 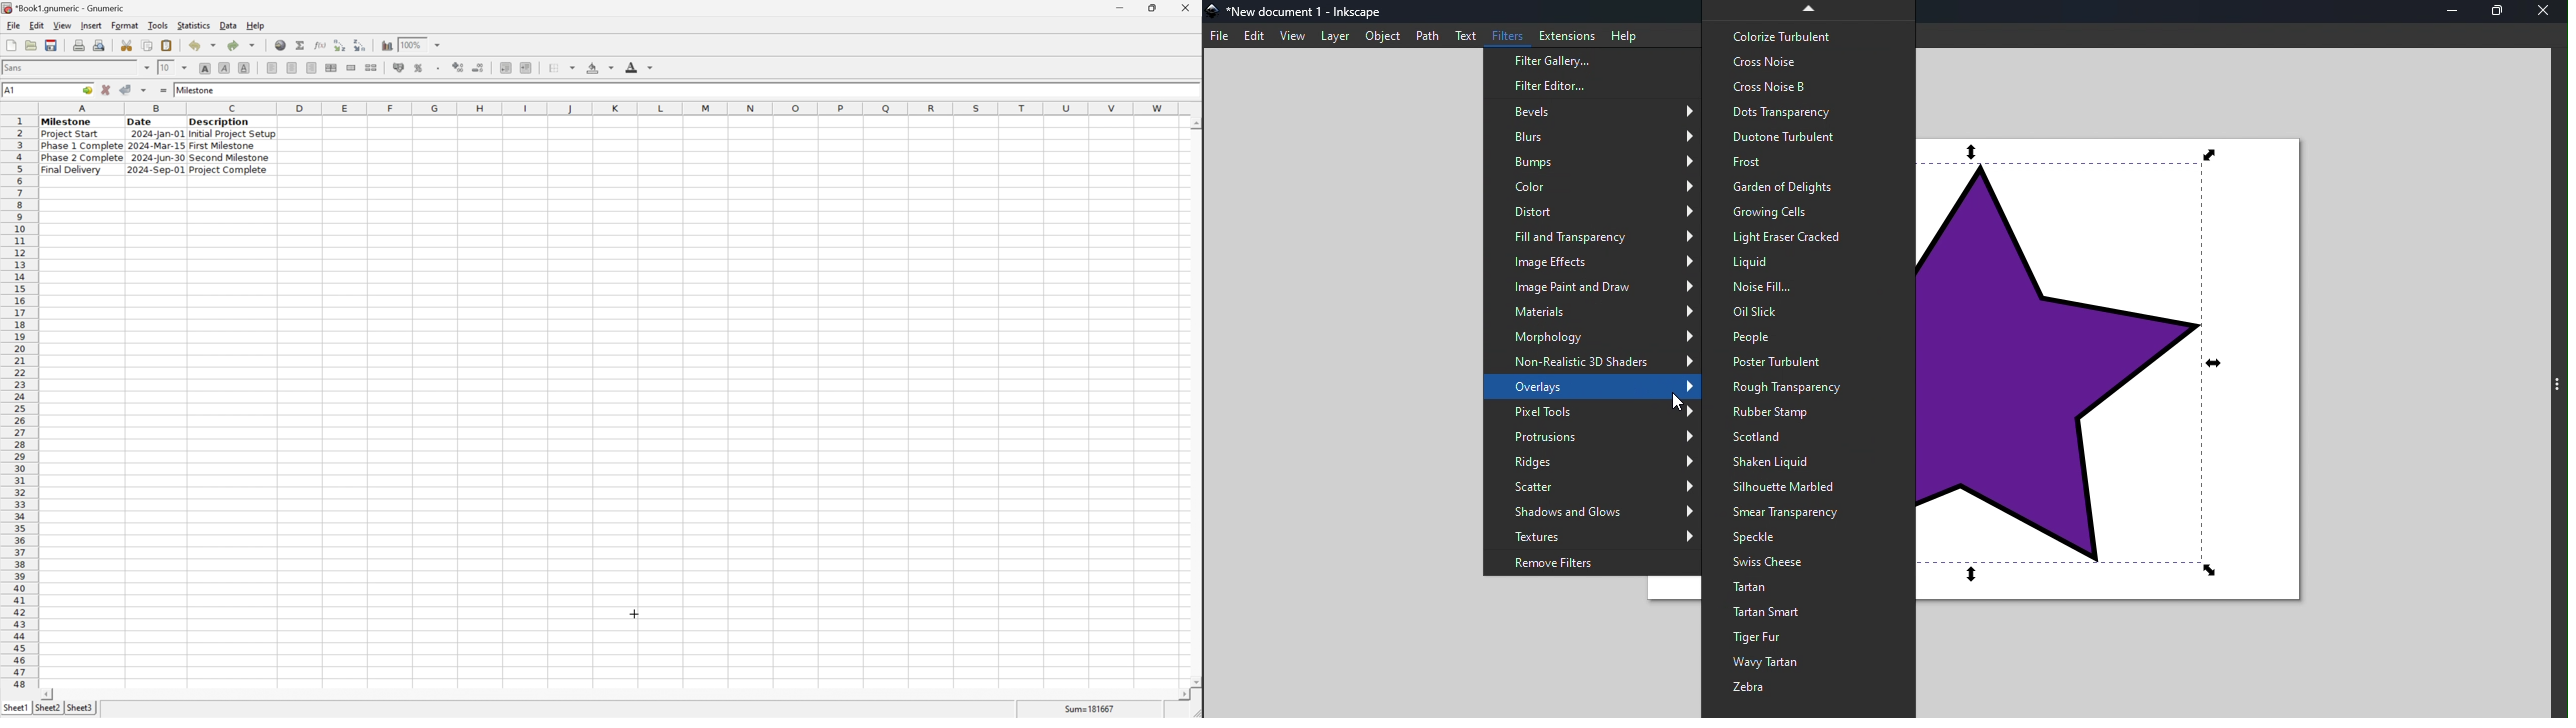 What do you see at coordinates (1627, 35) in the screenshot?
I see `Help` at bounding box center [1627, 35].